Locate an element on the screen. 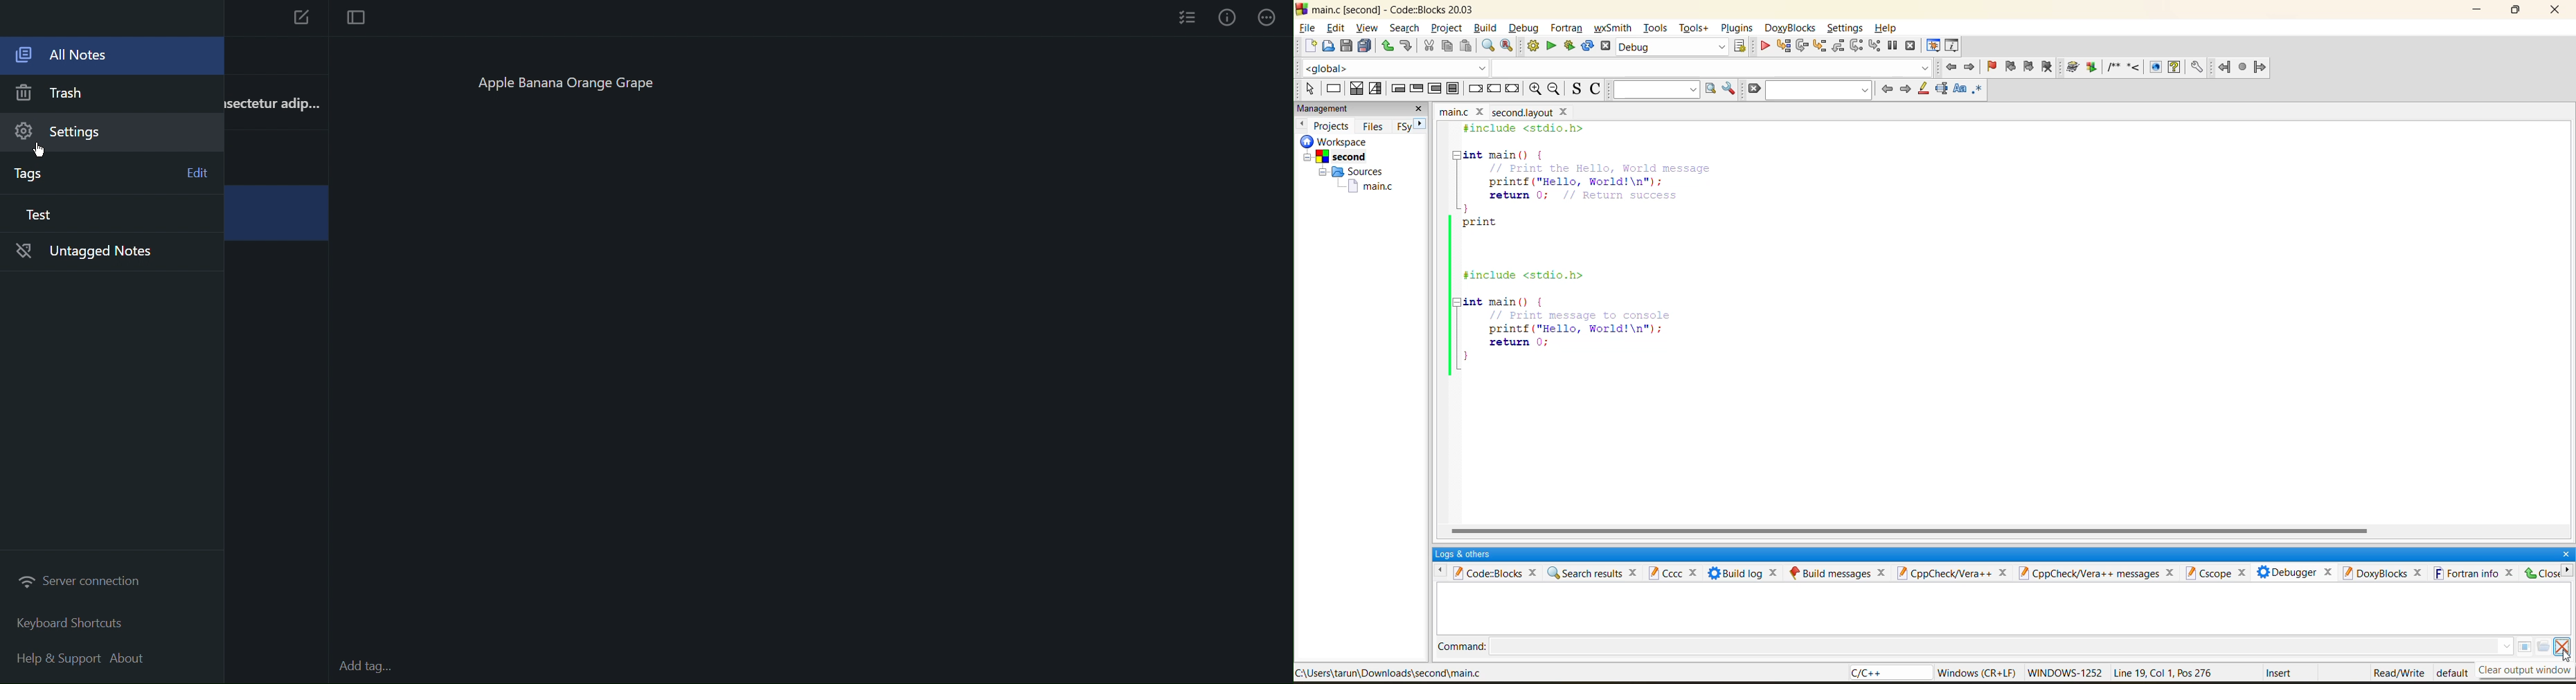  plugins is located at coordinates (1737, 27).